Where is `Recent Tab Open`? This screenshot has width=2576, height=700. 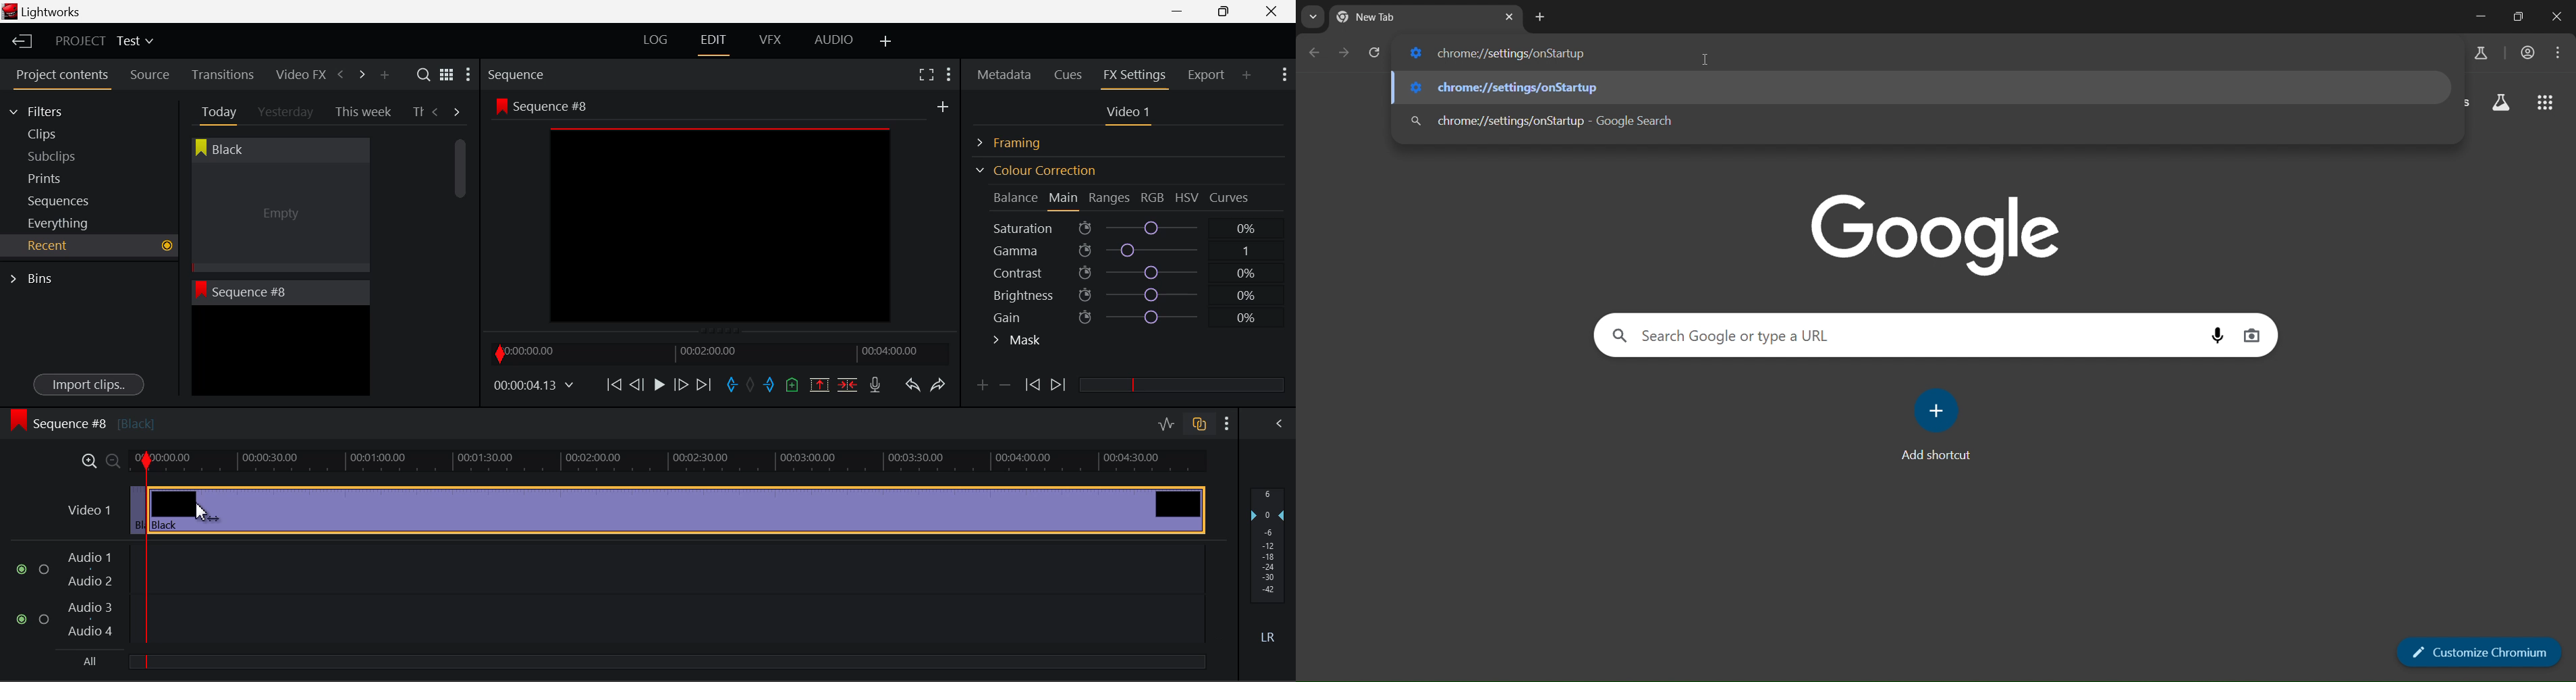 Recent Tab Open is located at coordinates (89, 246).